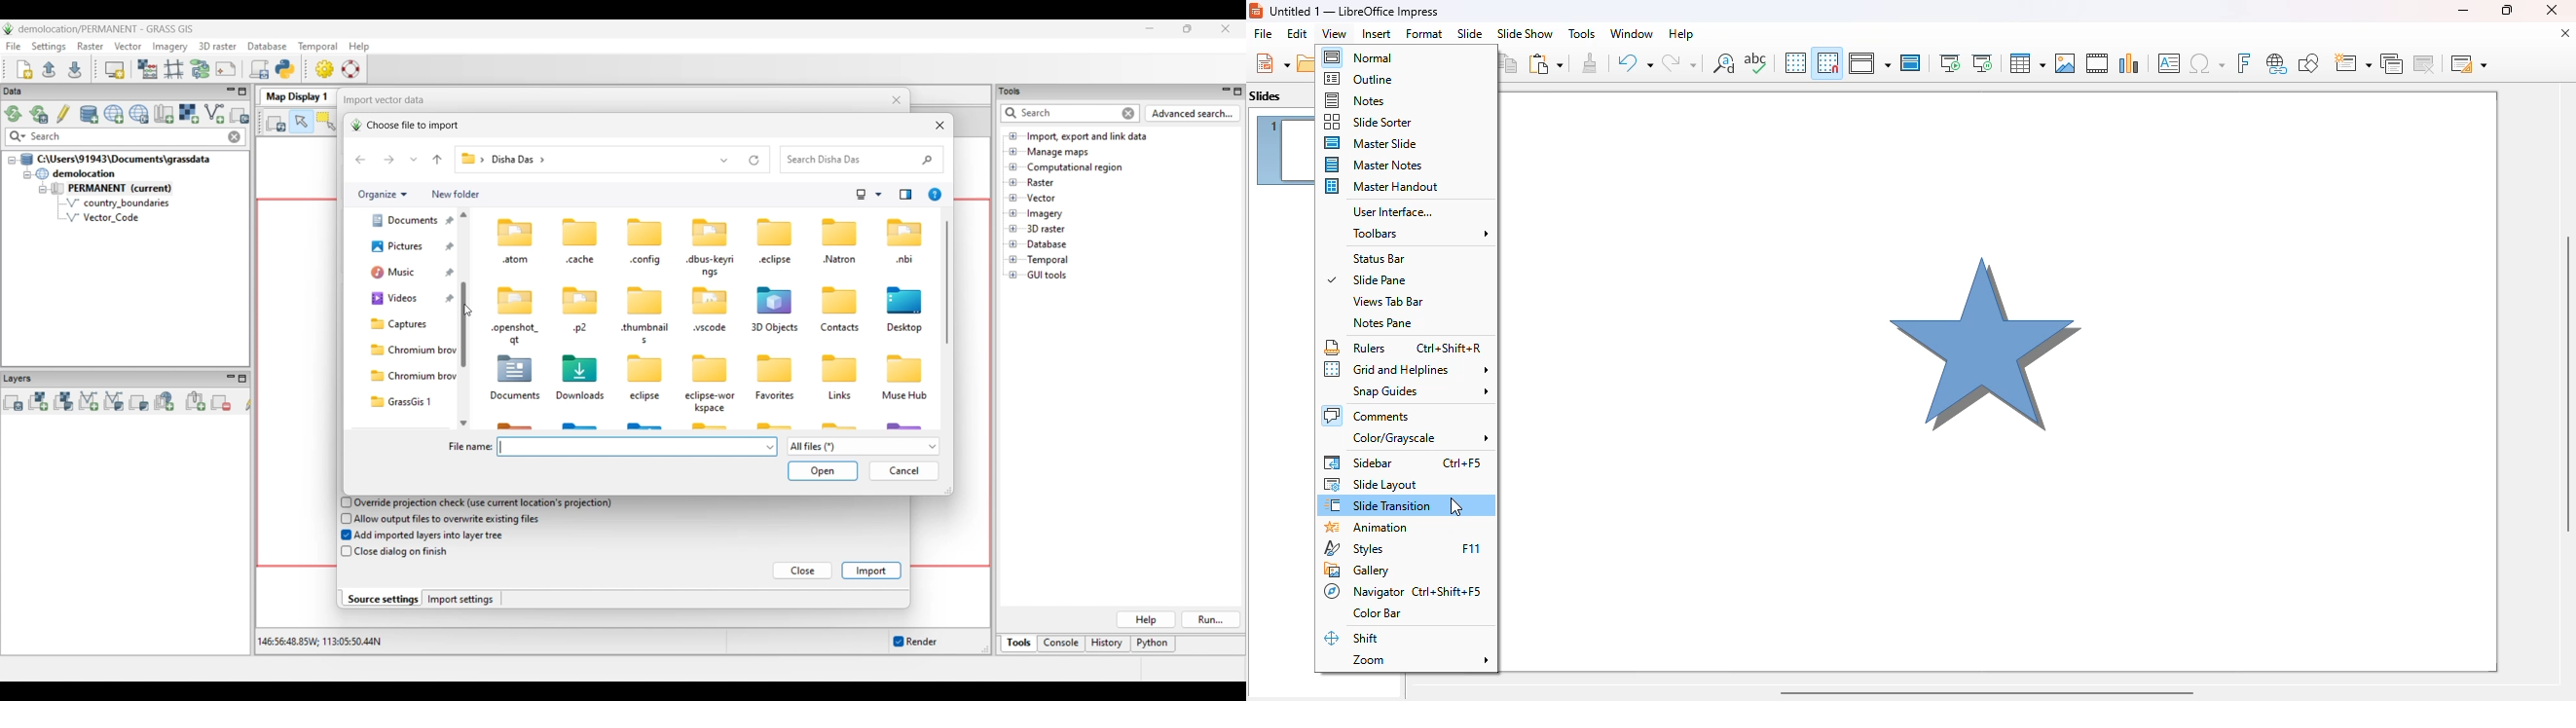 This screenshot has height=728, width=2576. Describe the element at coordinates (2207, 63) in the screenshot. I see `insert special characters` at that location.